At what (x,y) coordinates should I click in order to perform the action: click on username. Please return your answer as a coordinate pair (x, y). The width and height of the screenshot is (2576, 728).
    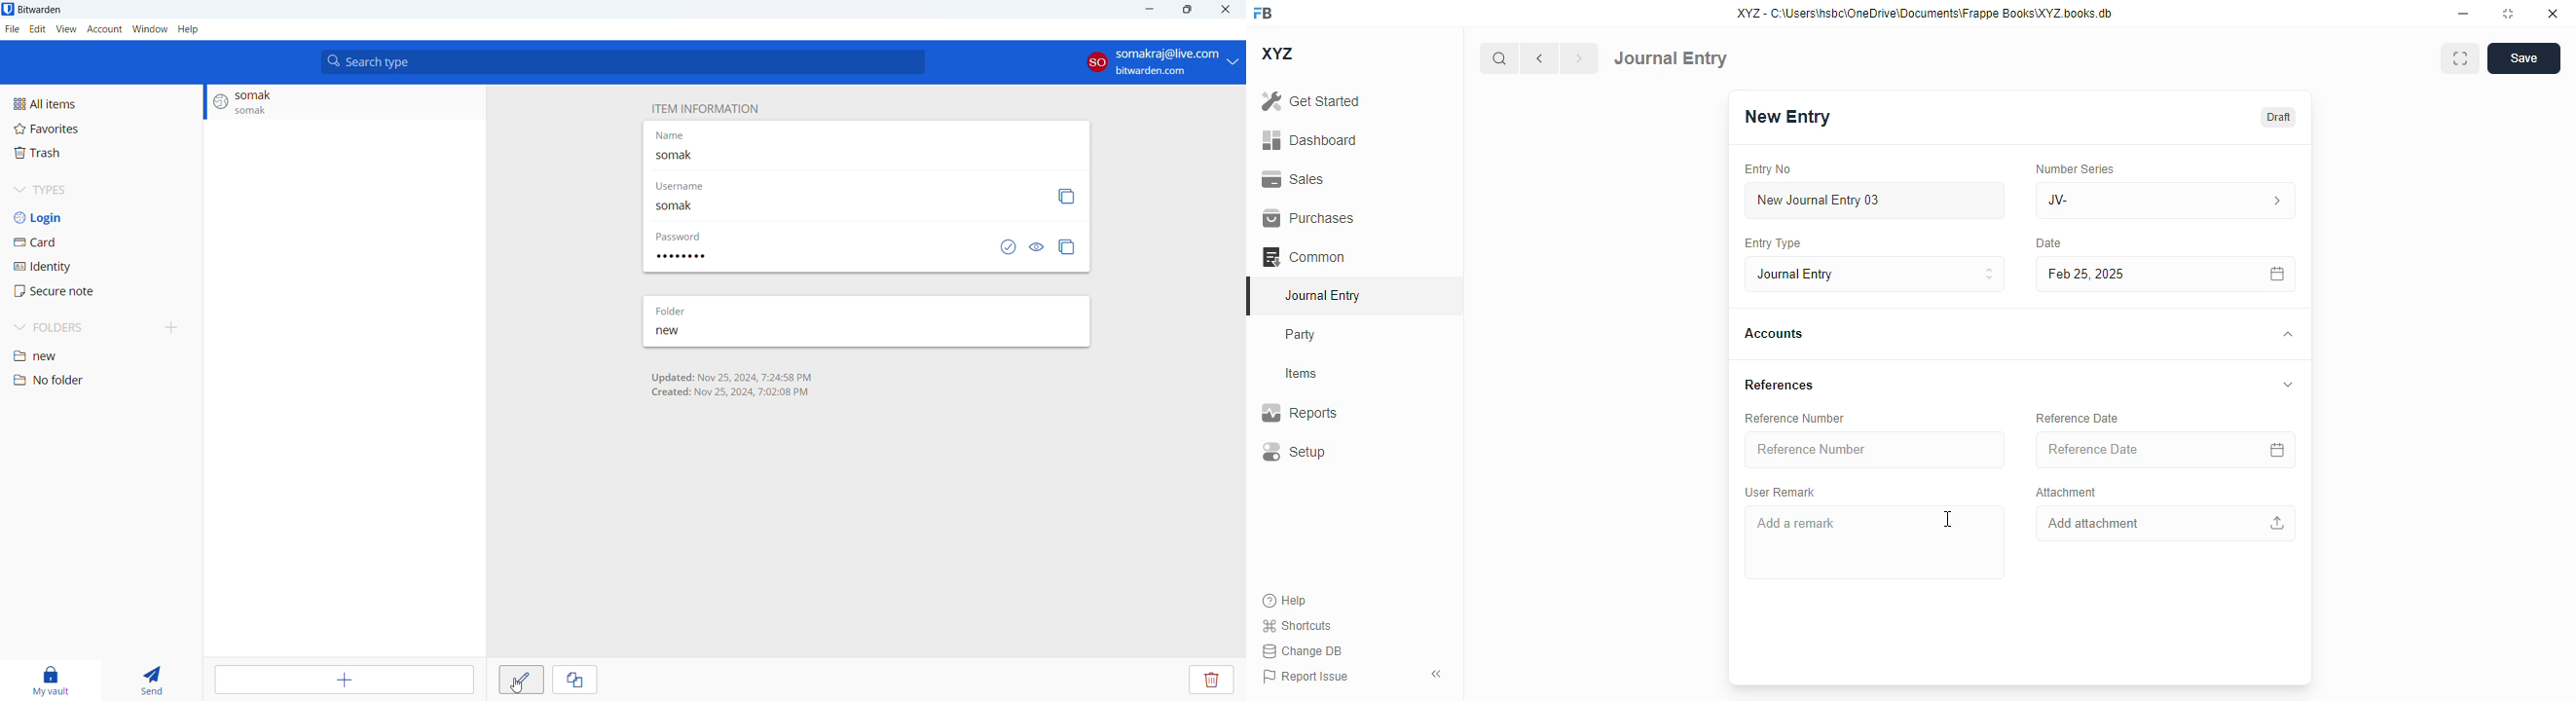
    Looking at the image, I should click on (693, 188).